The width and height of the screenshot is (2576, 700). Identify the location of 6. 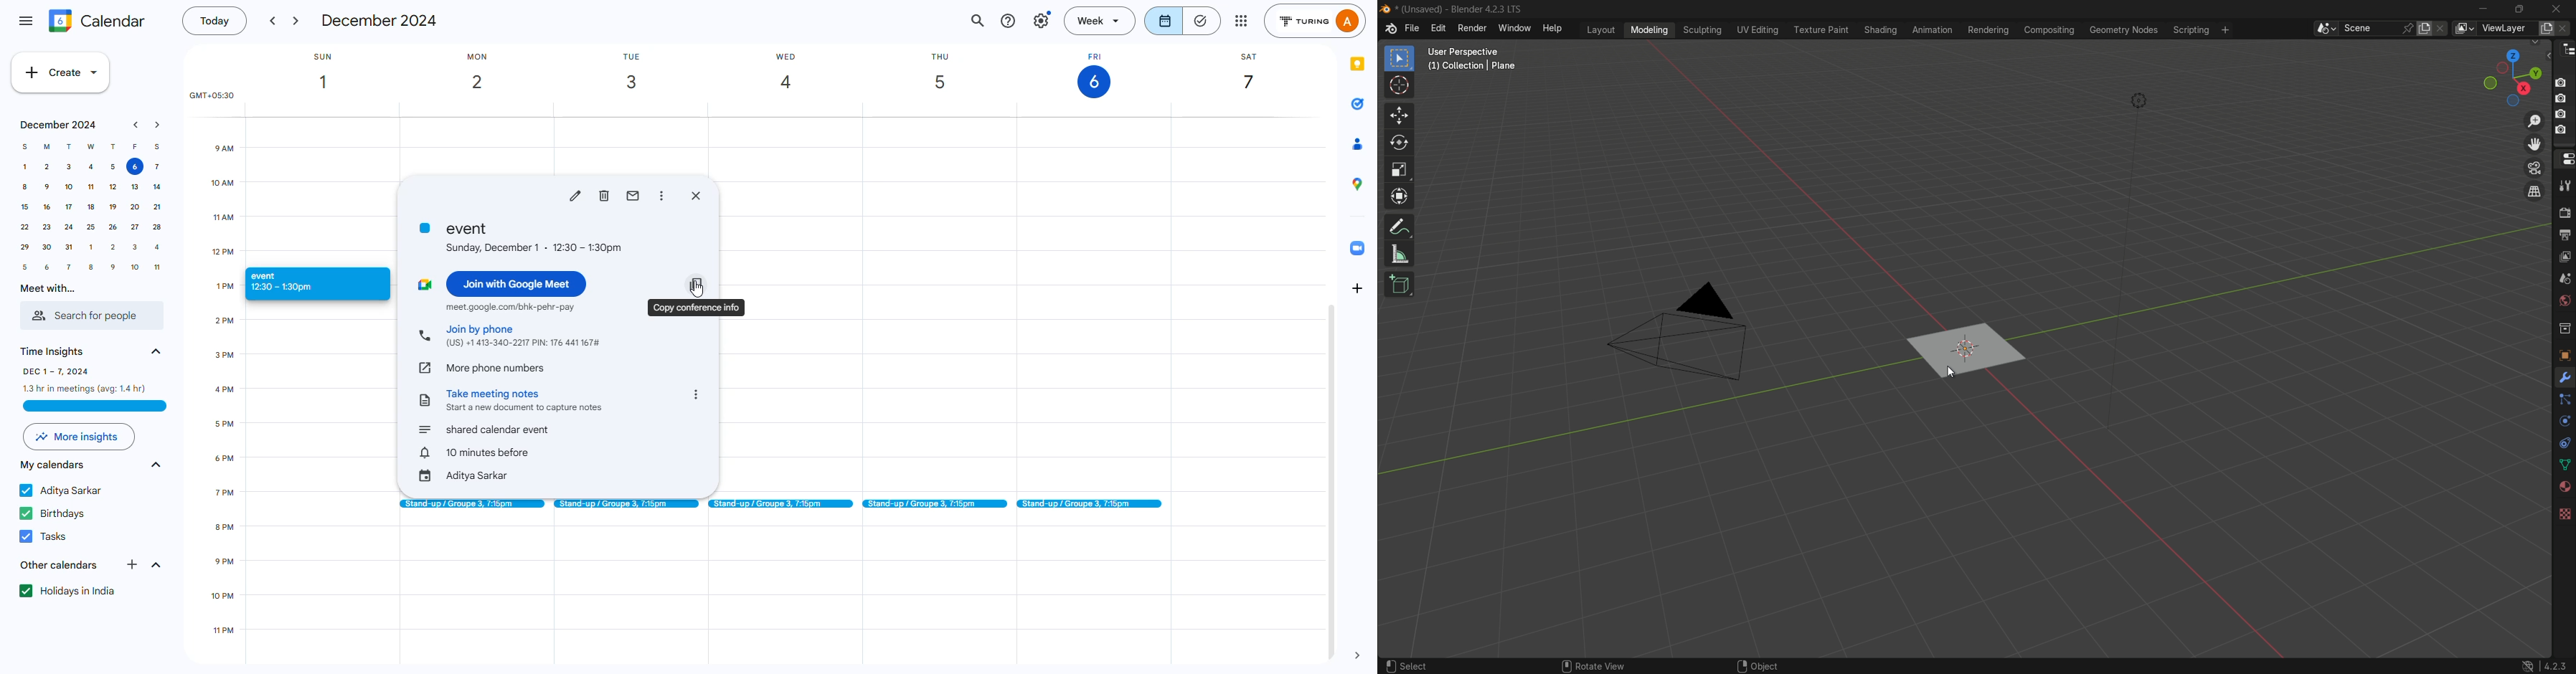
(134, 168).